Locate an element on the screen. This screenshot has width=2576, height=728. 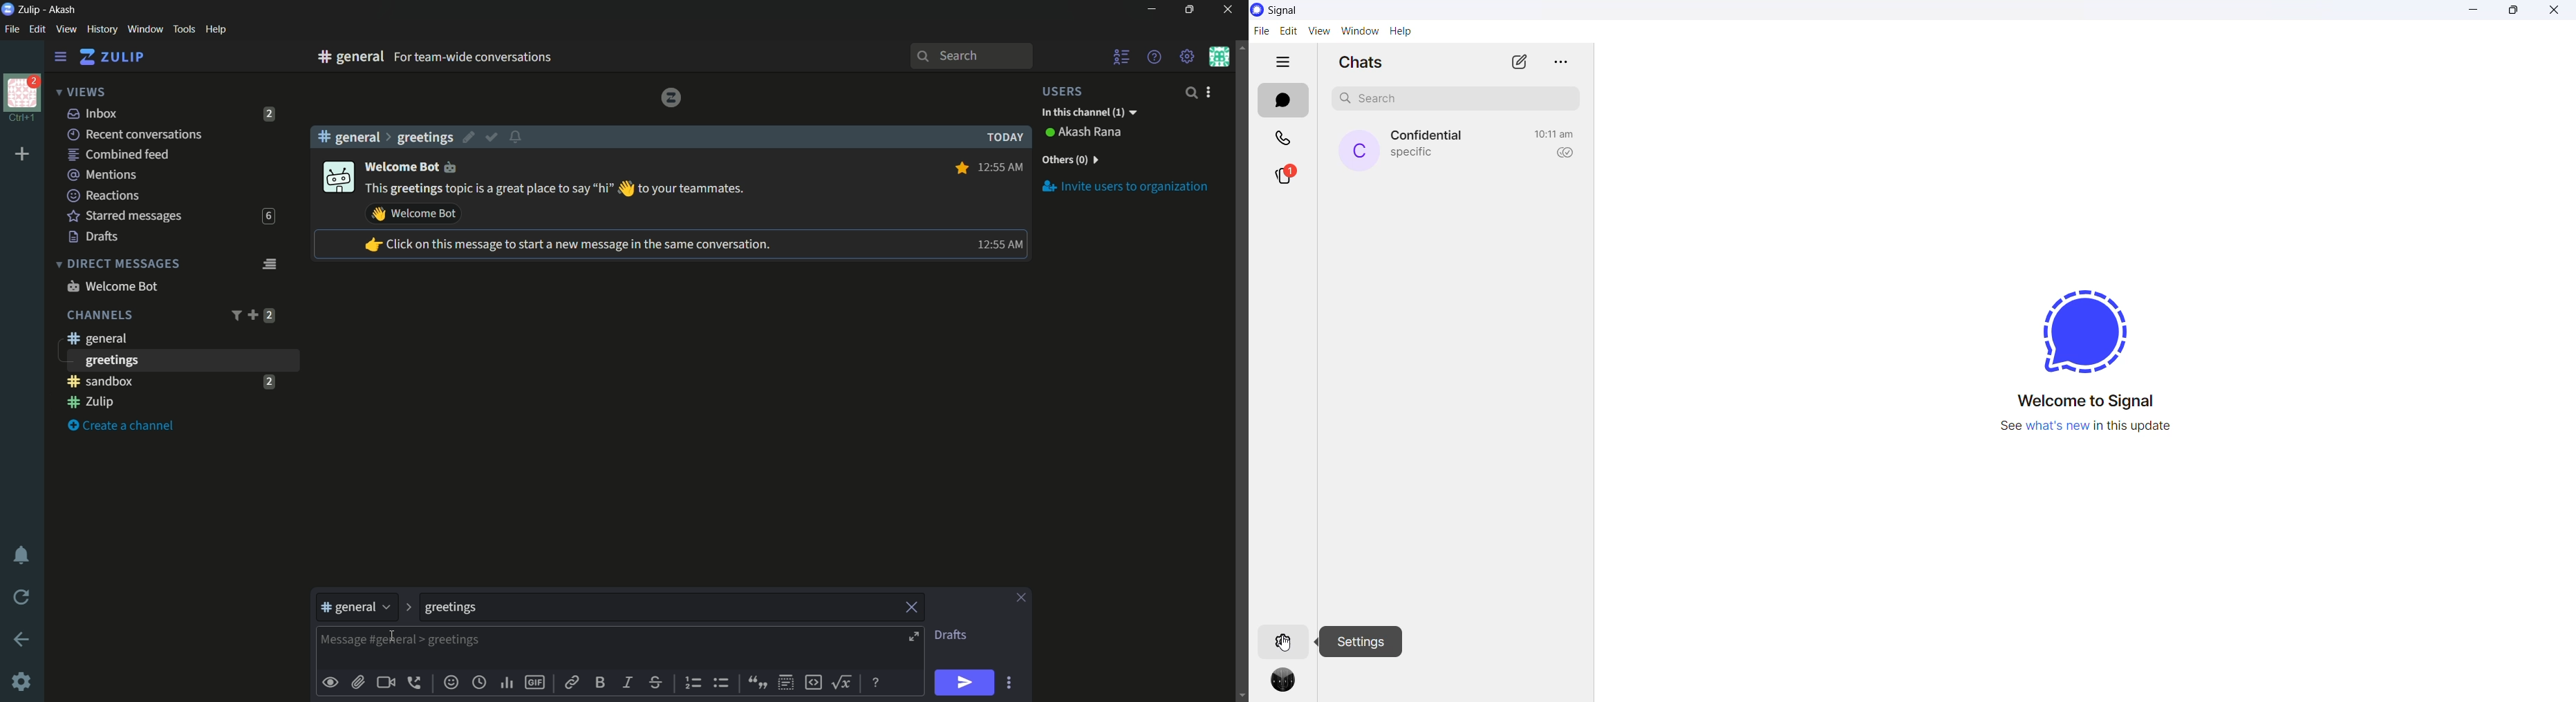
user settings is located at coordinates (1211, 92).